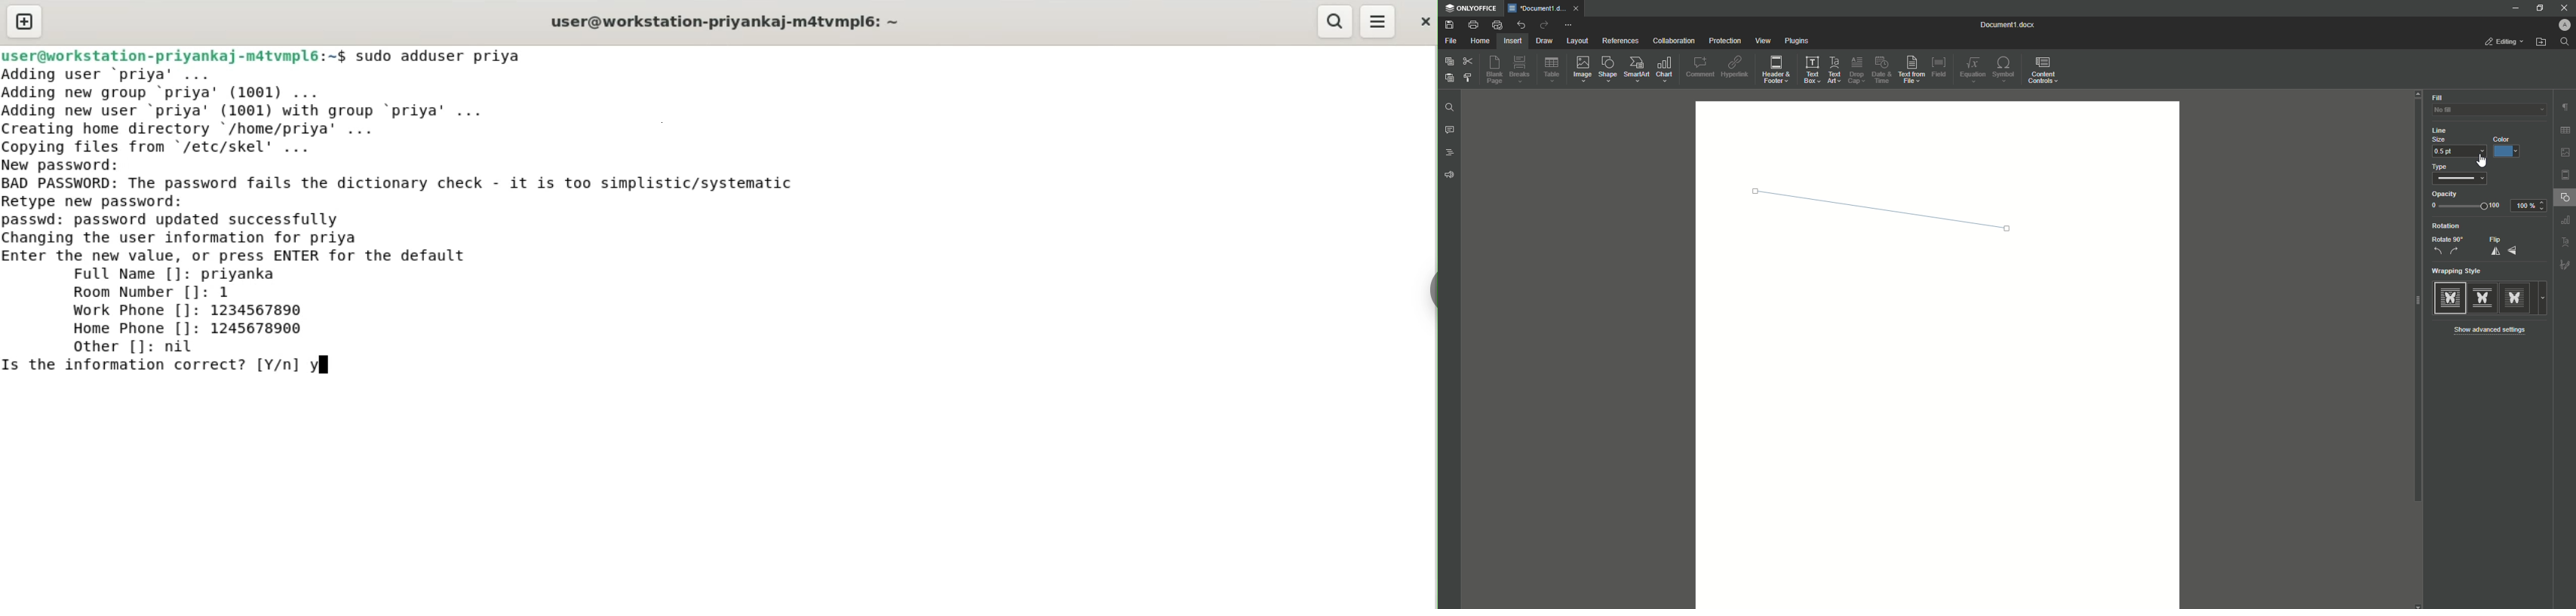 The height and width of the screenshot is (616, 2576). What do you see at coordinates (128, 274) in the screenshot?
I see `full name []:` at bounding box center [128, 274].